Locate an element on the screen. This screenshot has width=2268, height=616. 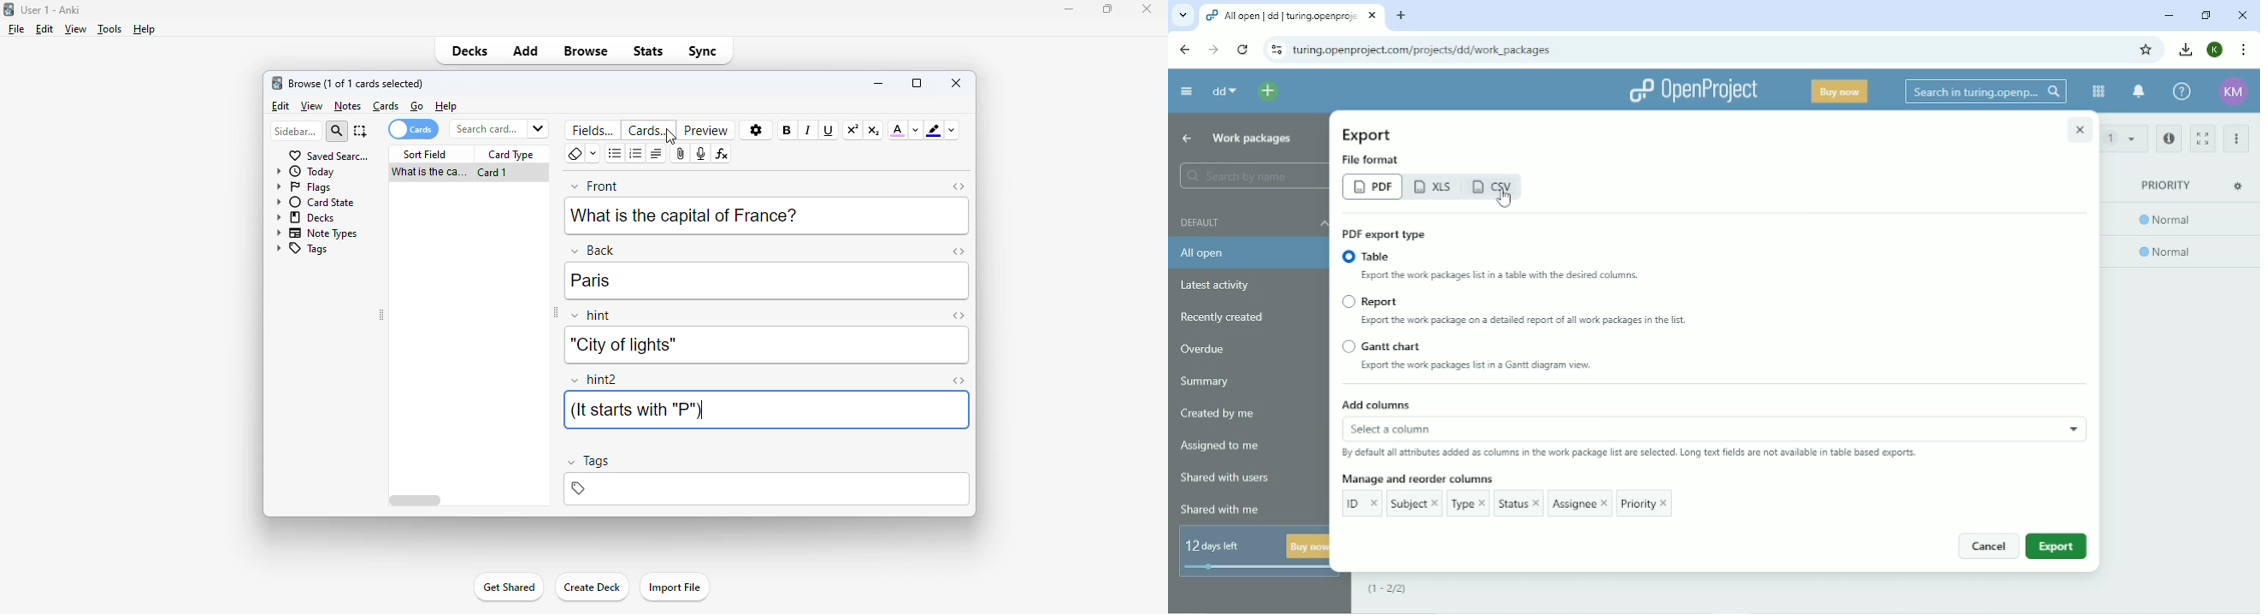
sync is located at coordinates (701, 50).